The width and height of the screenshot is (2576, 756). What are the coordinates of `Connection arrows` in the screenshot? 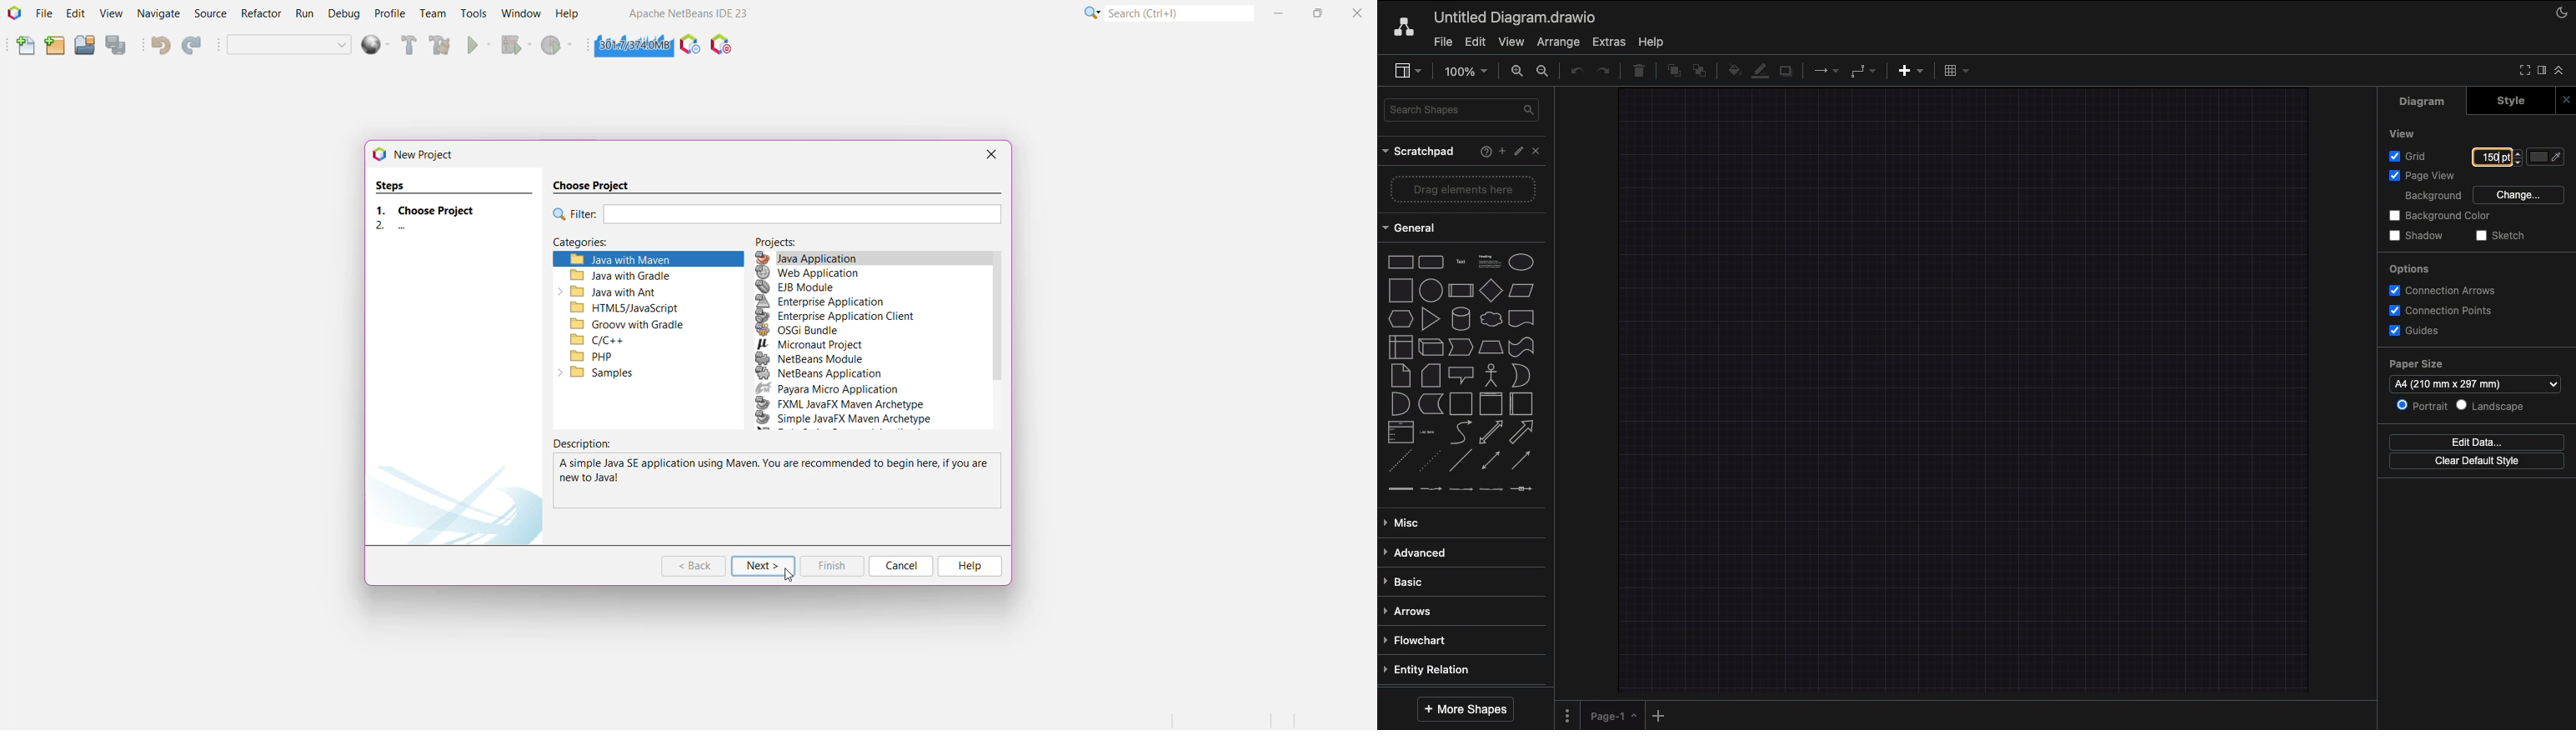 It's located at (2448, 292).